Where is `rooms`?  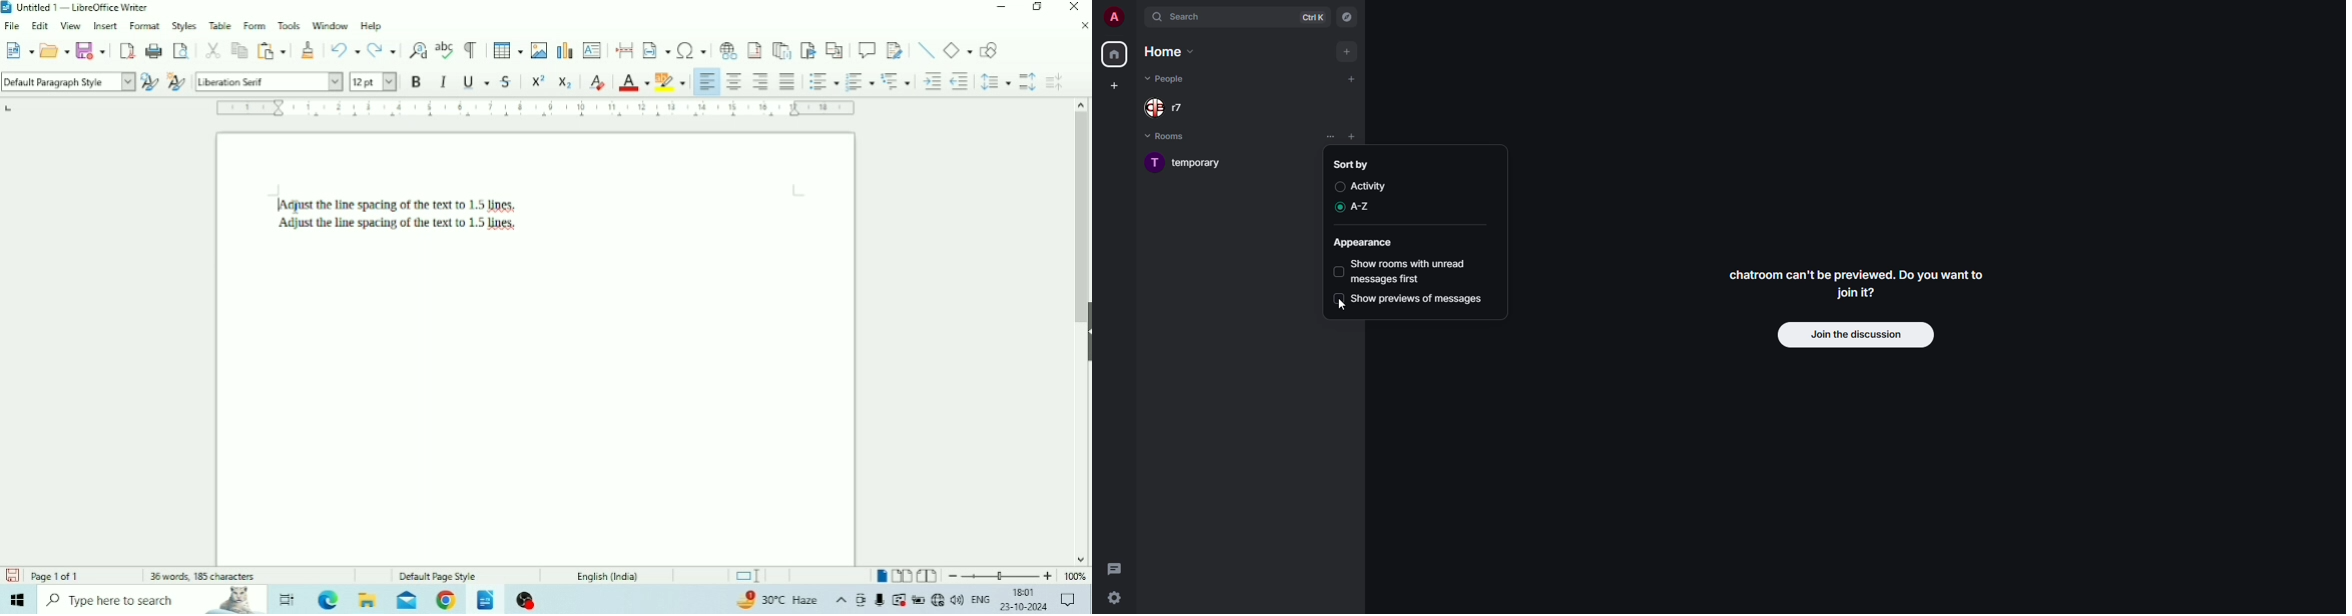
rooms is located at coordinates (1169, 137).